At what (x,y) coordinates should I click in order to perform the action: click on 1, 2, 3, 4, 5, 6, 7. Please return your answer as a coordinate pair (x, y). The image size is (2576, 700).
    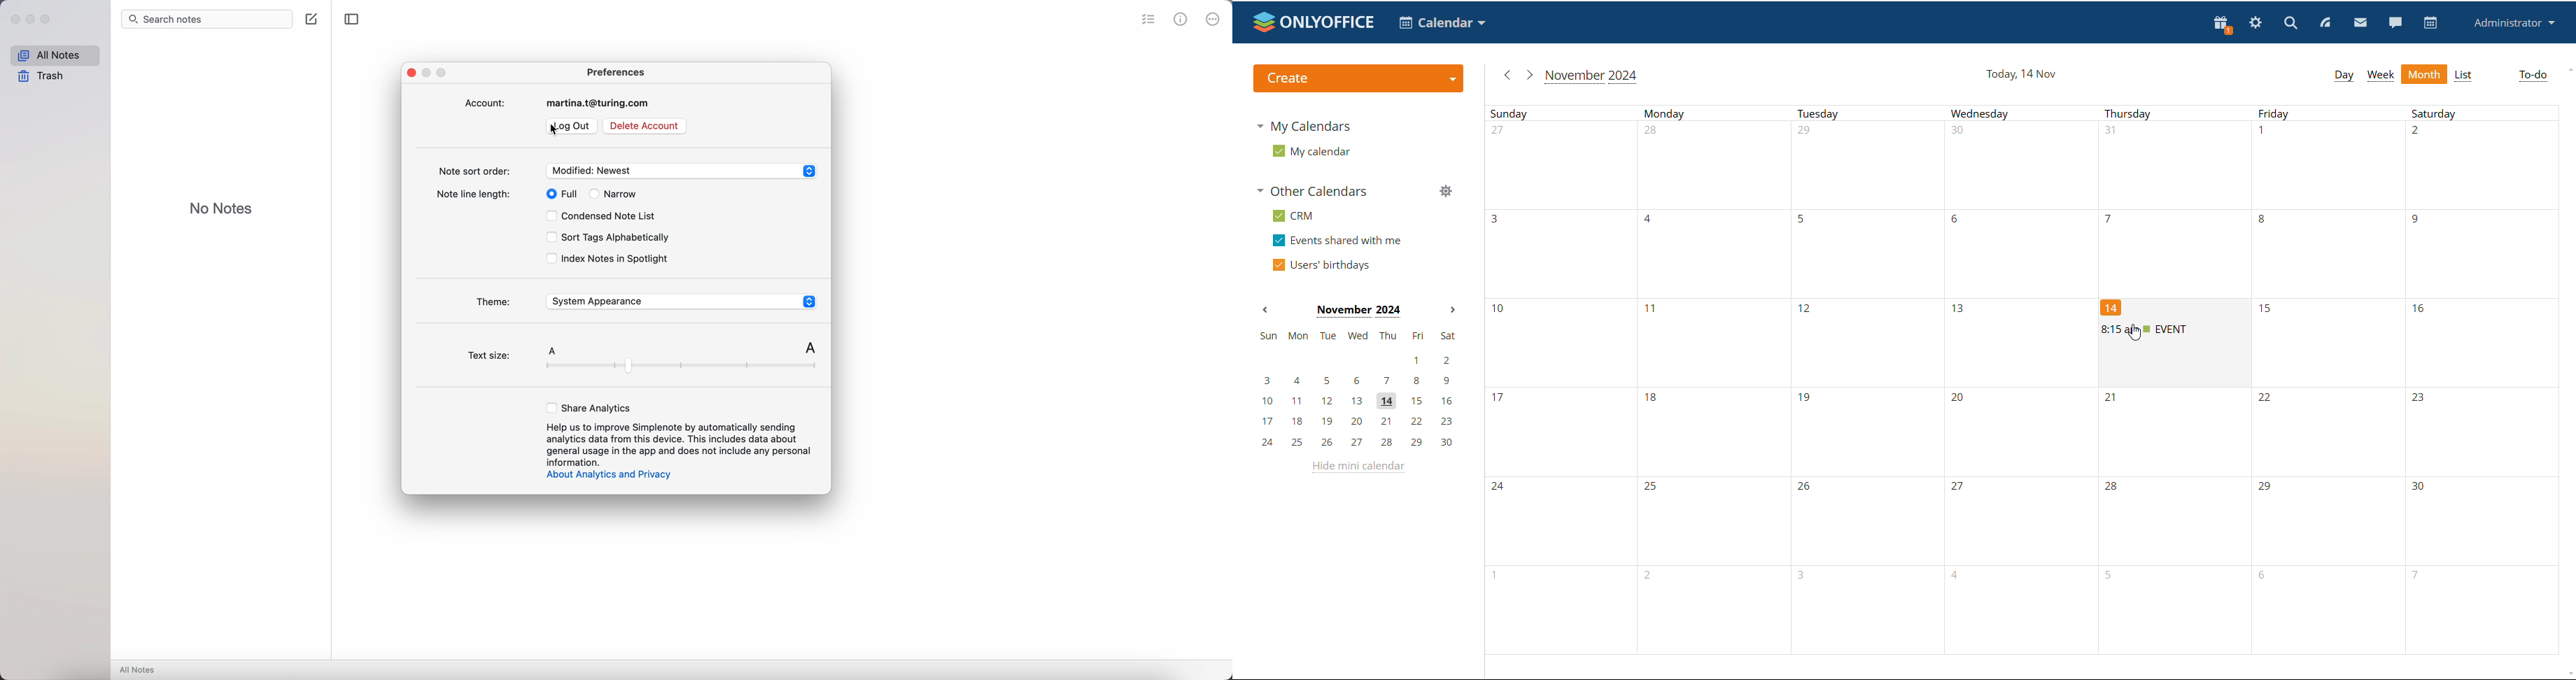
    Looking at the image, I should click on (2011, 611).